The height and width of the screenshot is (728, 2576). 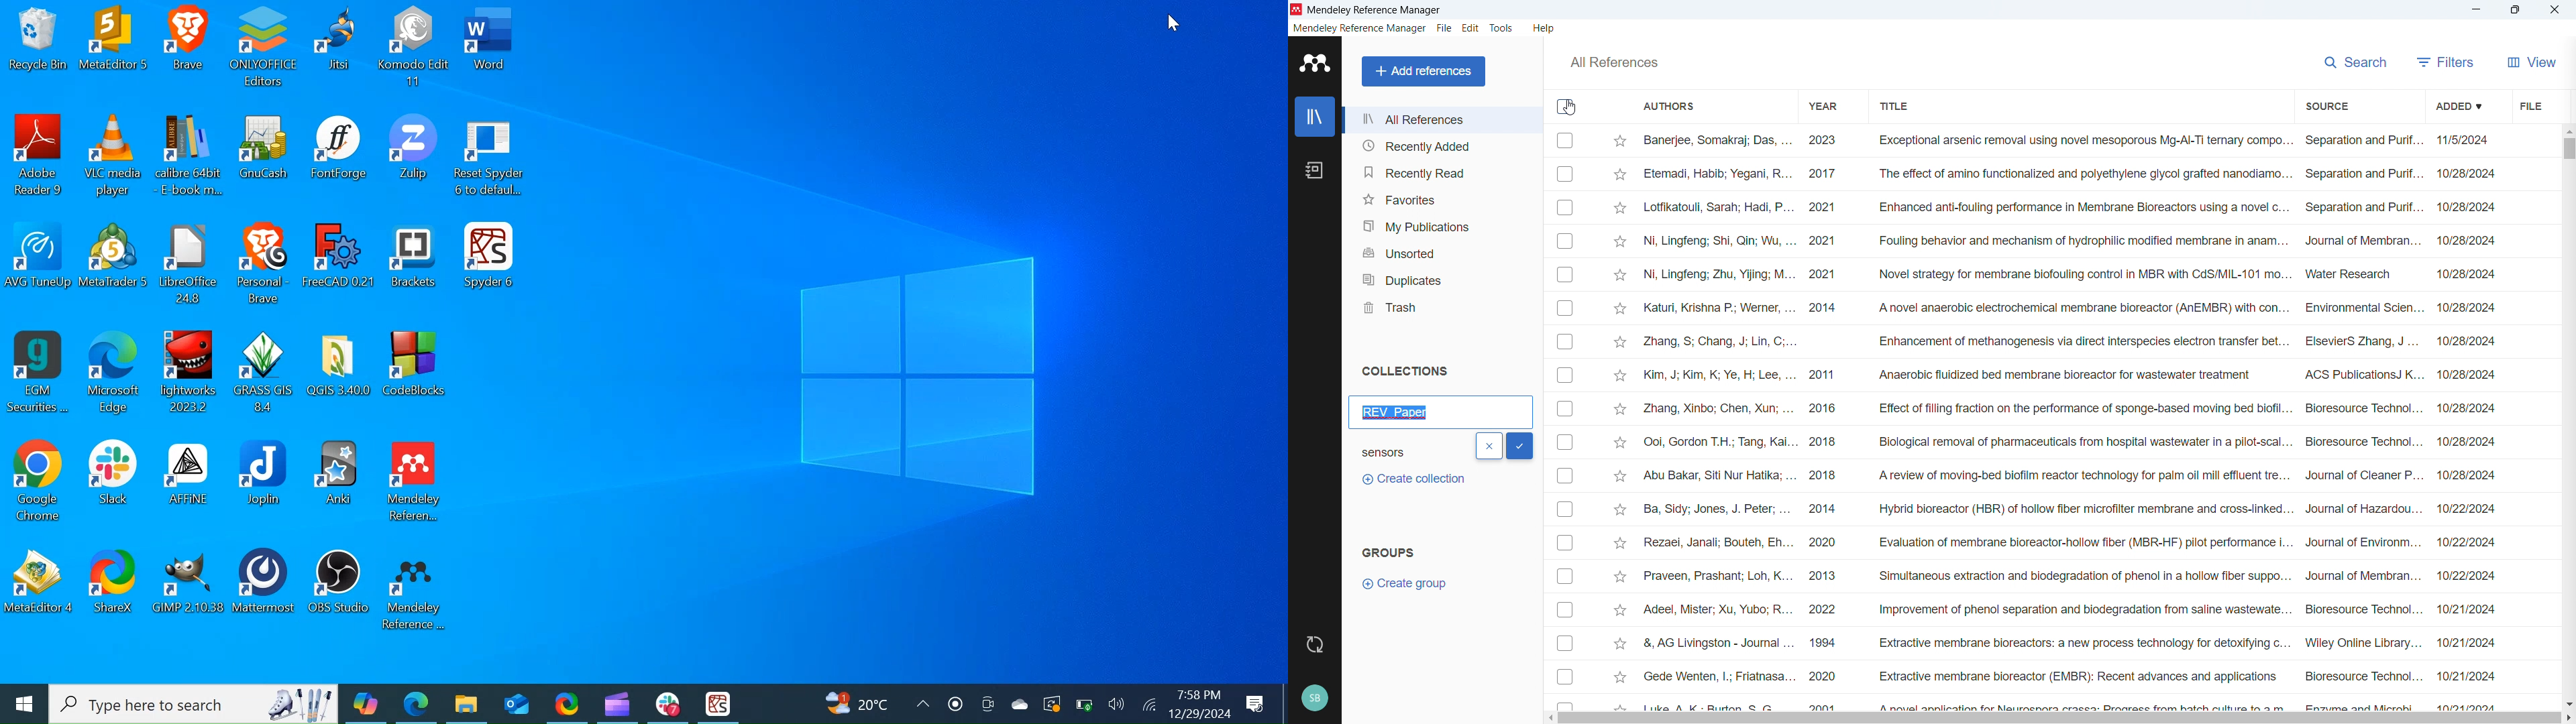 What do you see at coordinates (195, 704) in the screenshot?
I see `Type Search` at bounding box center [195, 704].